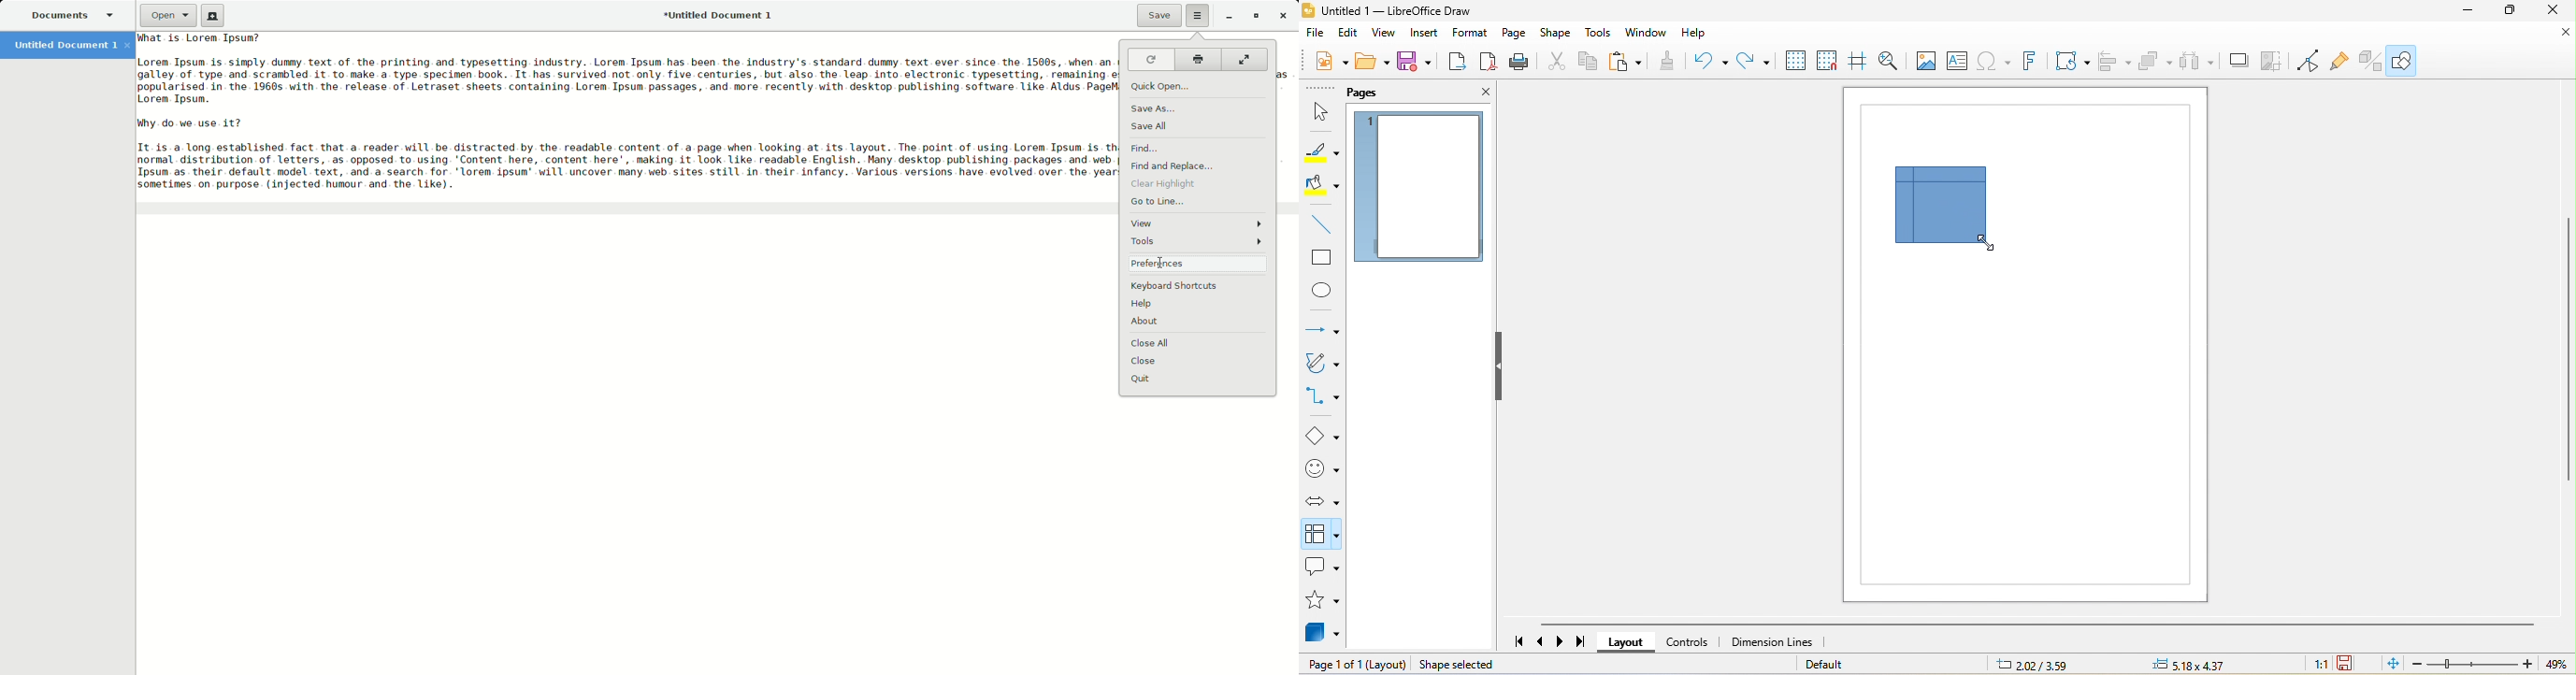 The height and width of the screenshot is (700, 2576). I want to click on minimize, so click(2463, 13).